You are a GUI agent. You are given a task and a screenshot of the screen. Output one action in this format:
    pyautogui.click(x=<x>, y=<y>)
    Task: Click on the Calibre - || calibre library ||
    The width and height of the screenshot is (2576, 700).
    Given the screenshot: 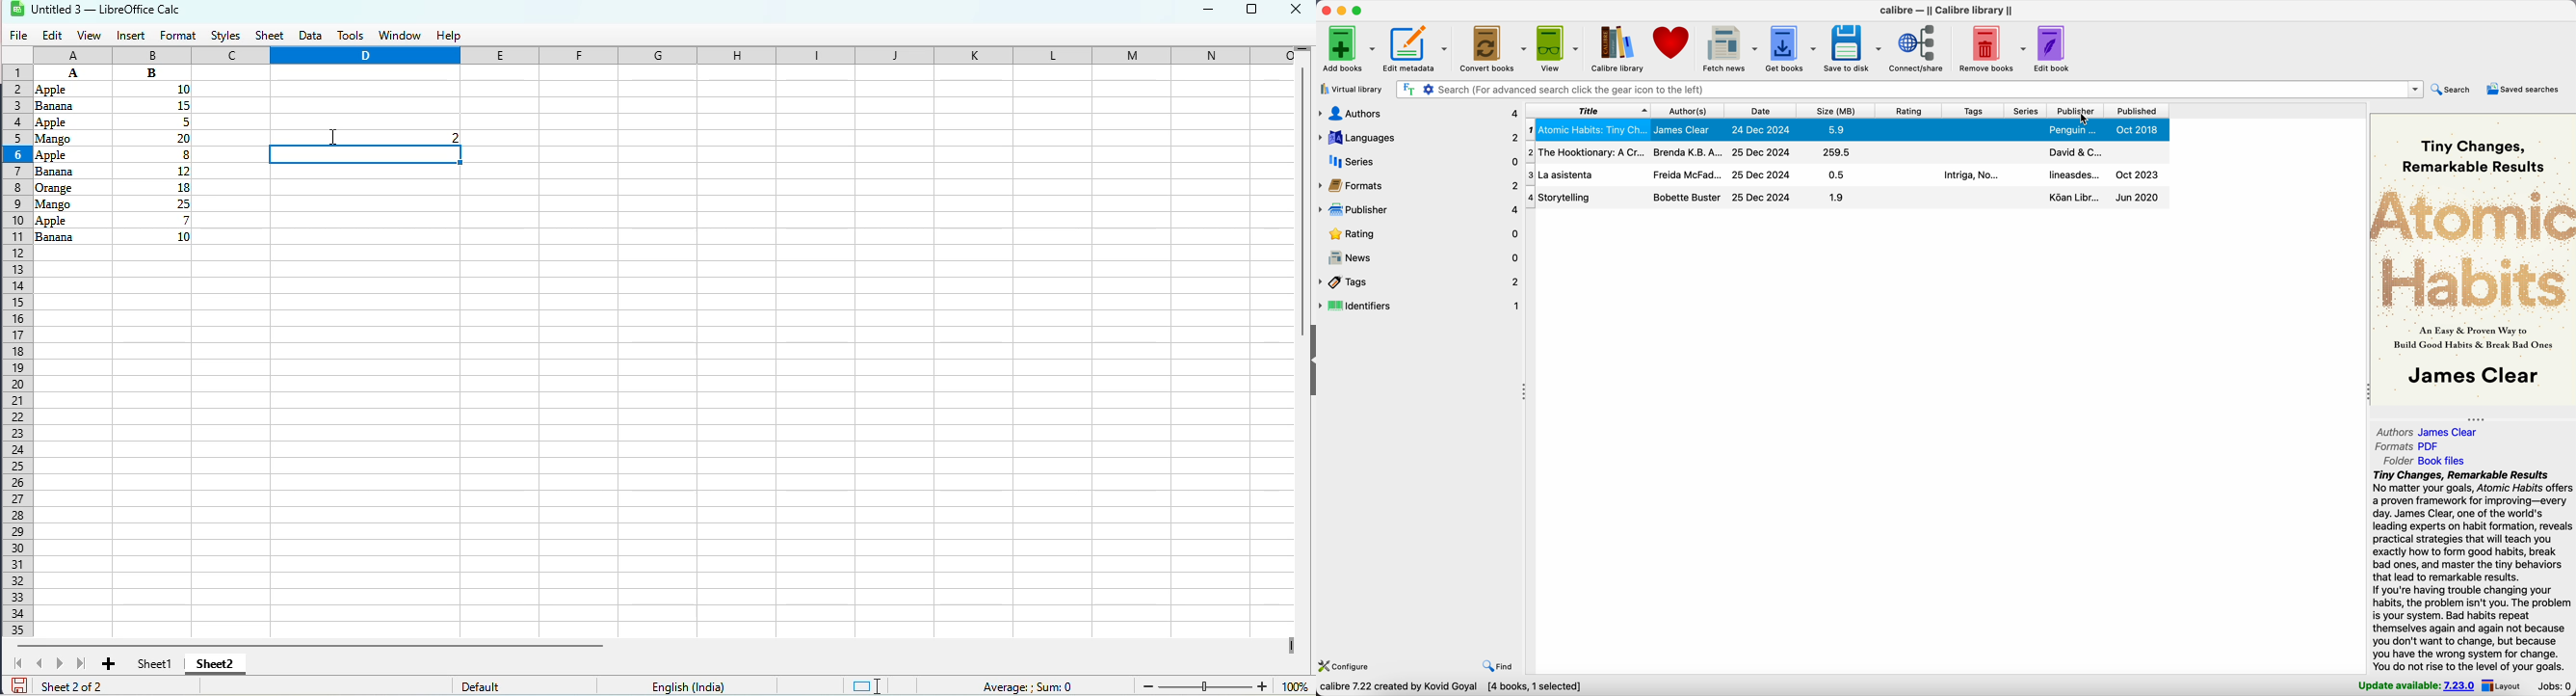 What is the action you would take?
    pyautogui.click(x=1946, y=10)
    